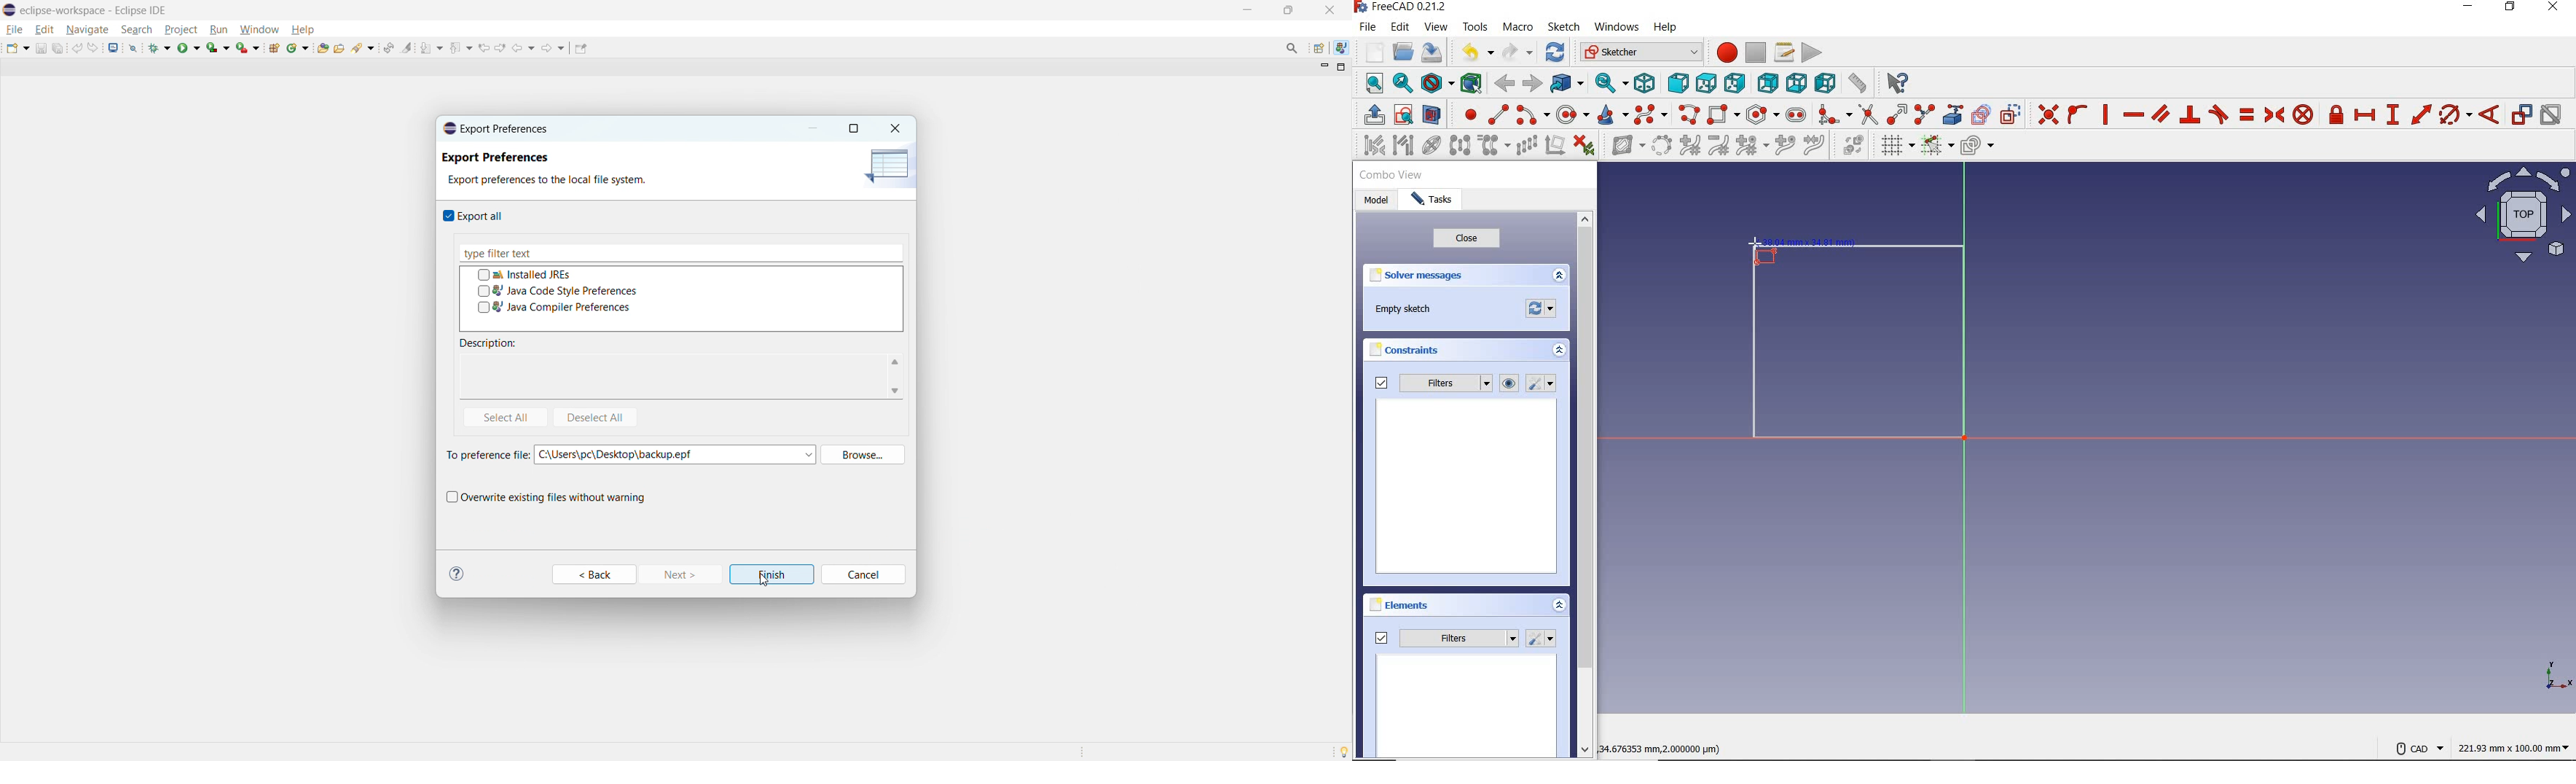 The image size is (2576, 784). I want to click on refresh, so click(1555, 52).